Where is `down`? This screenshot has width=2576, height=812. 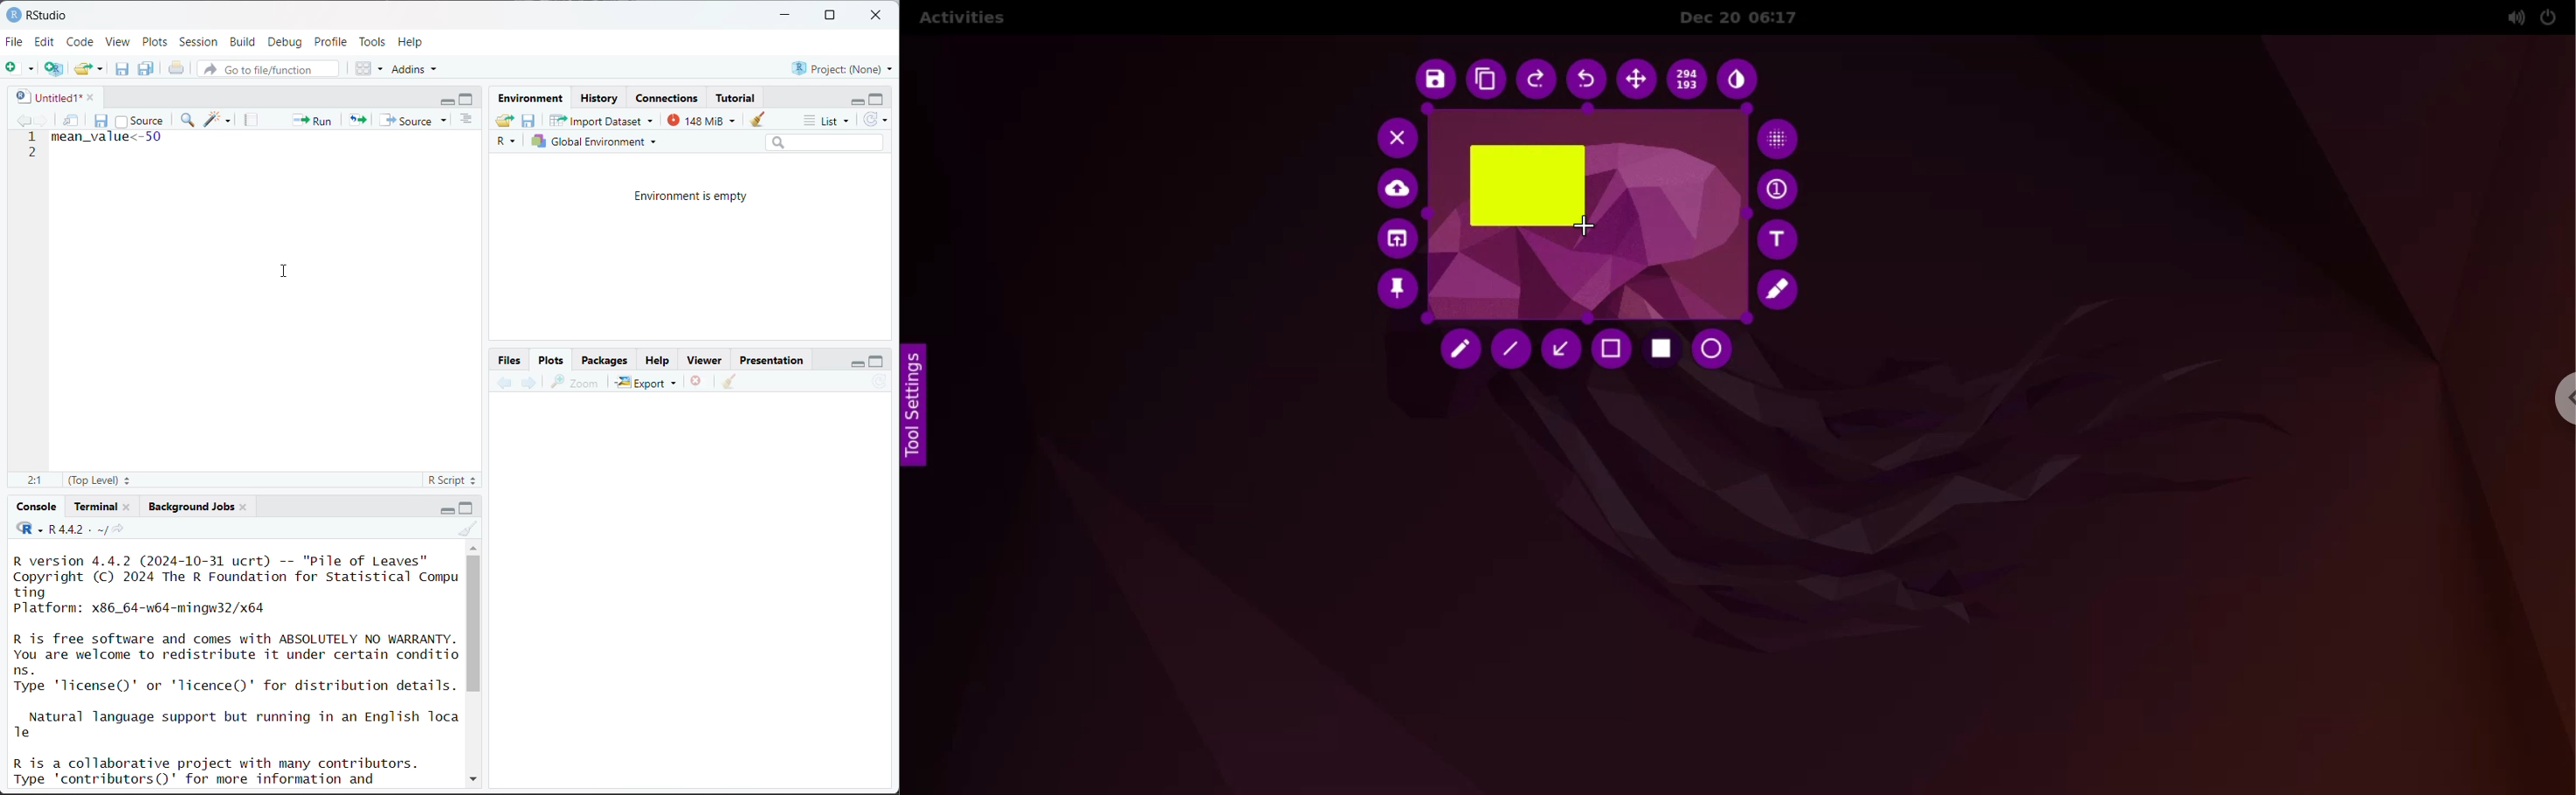
down is located at coordinates (472, 776).